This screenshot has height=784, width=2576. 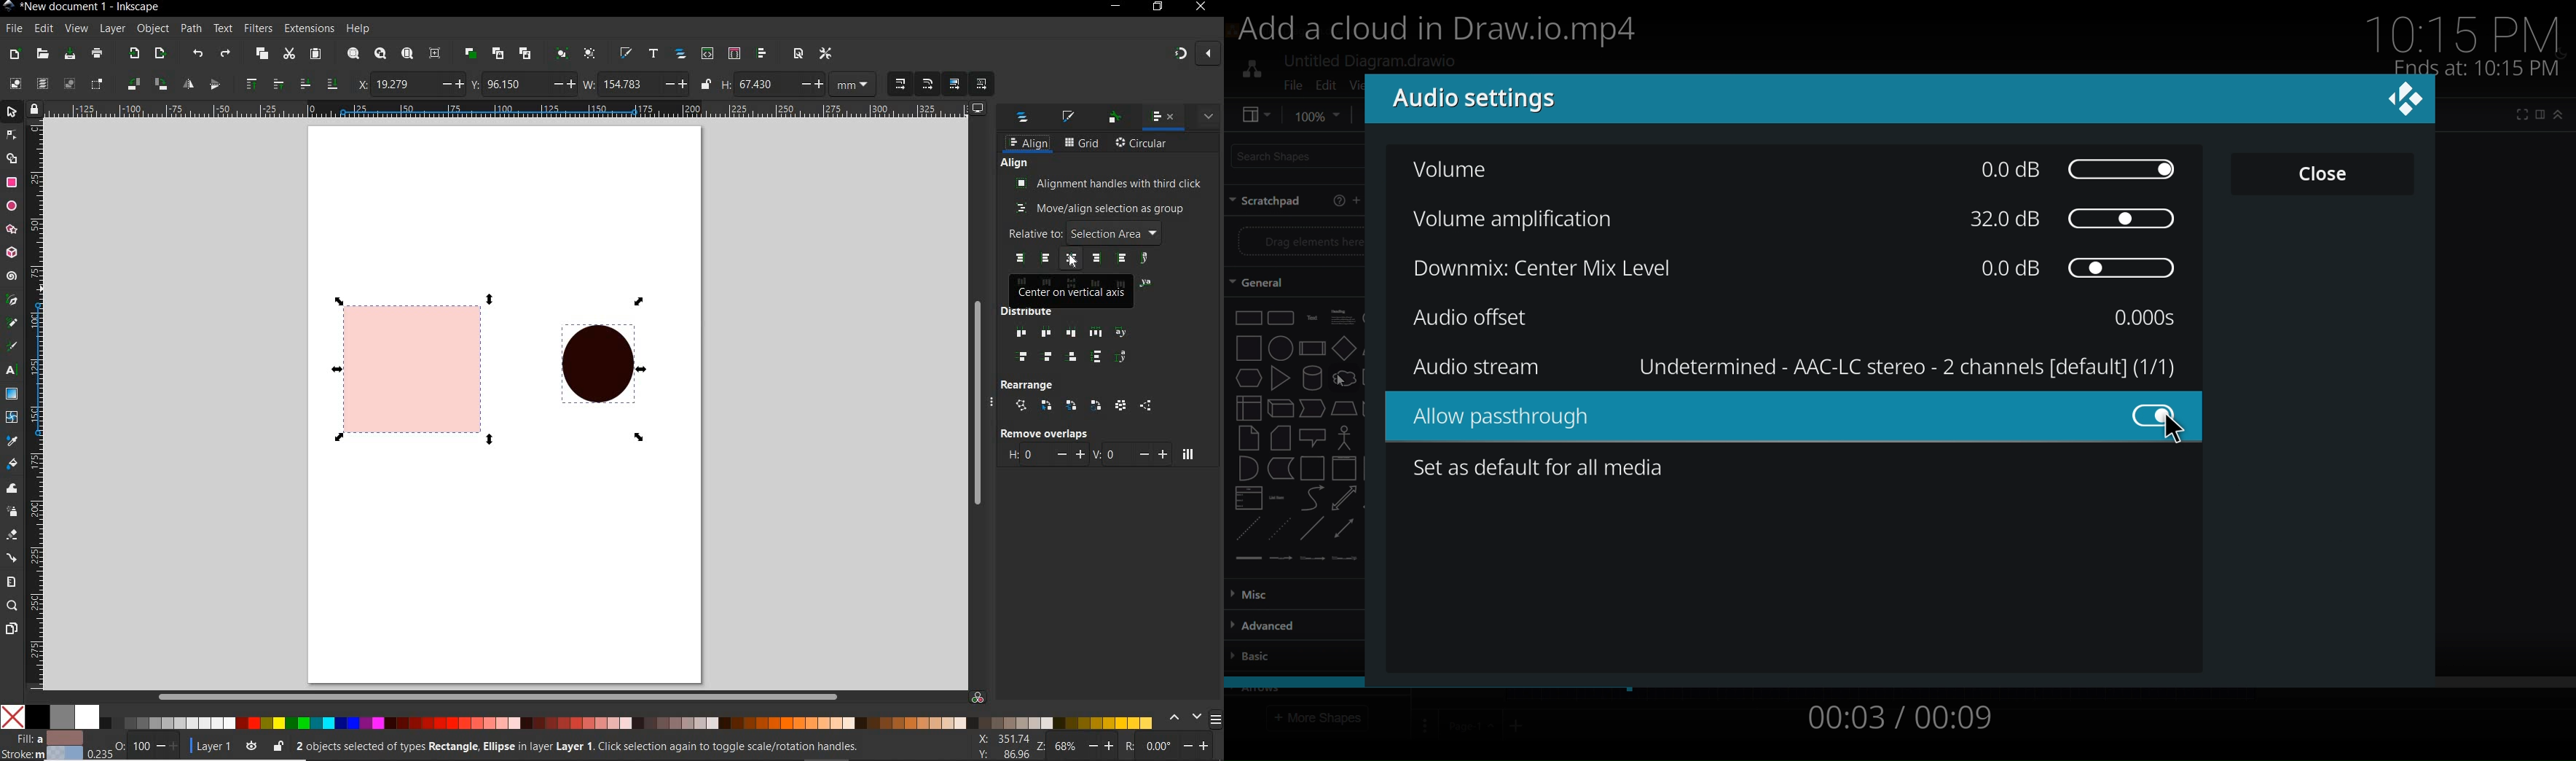 What do you see at coordinates (70, 53) in the screenshot?
I see `save` at bounding box center [70, 53].